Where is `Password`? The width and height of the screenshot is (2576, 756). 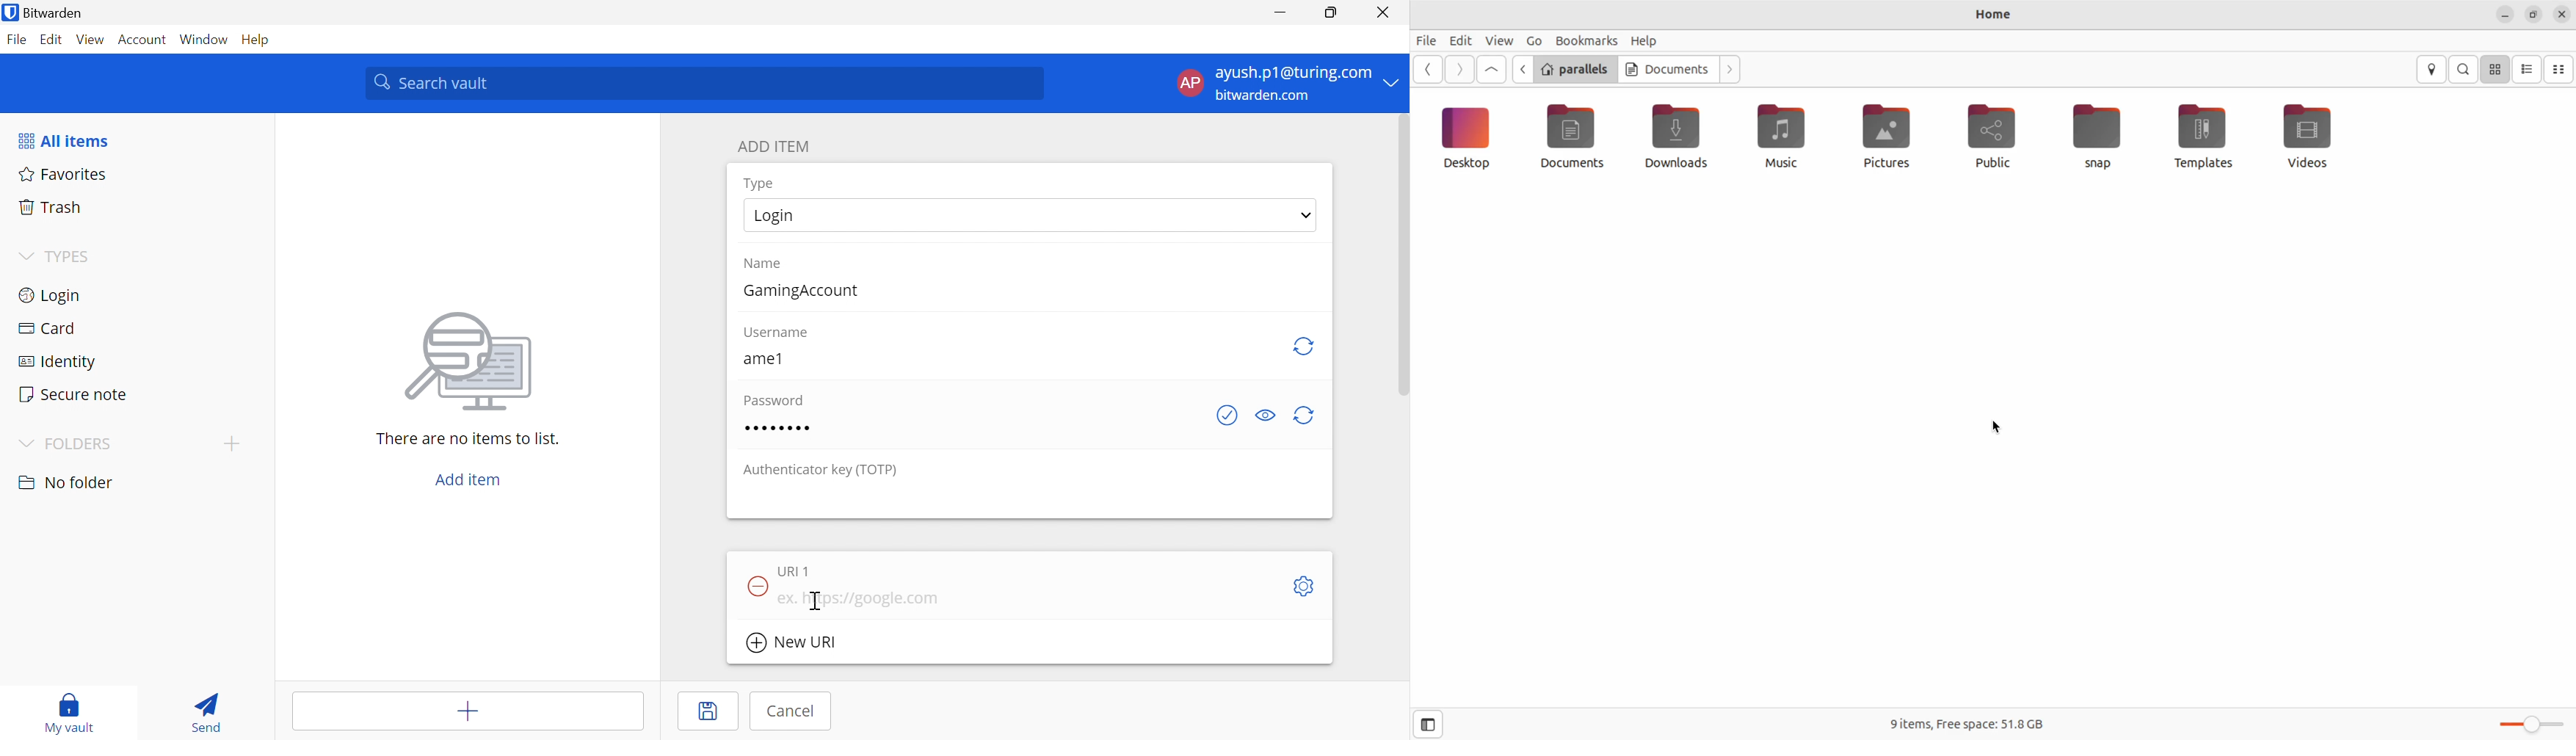 Password is located at coordinates (772, 402).